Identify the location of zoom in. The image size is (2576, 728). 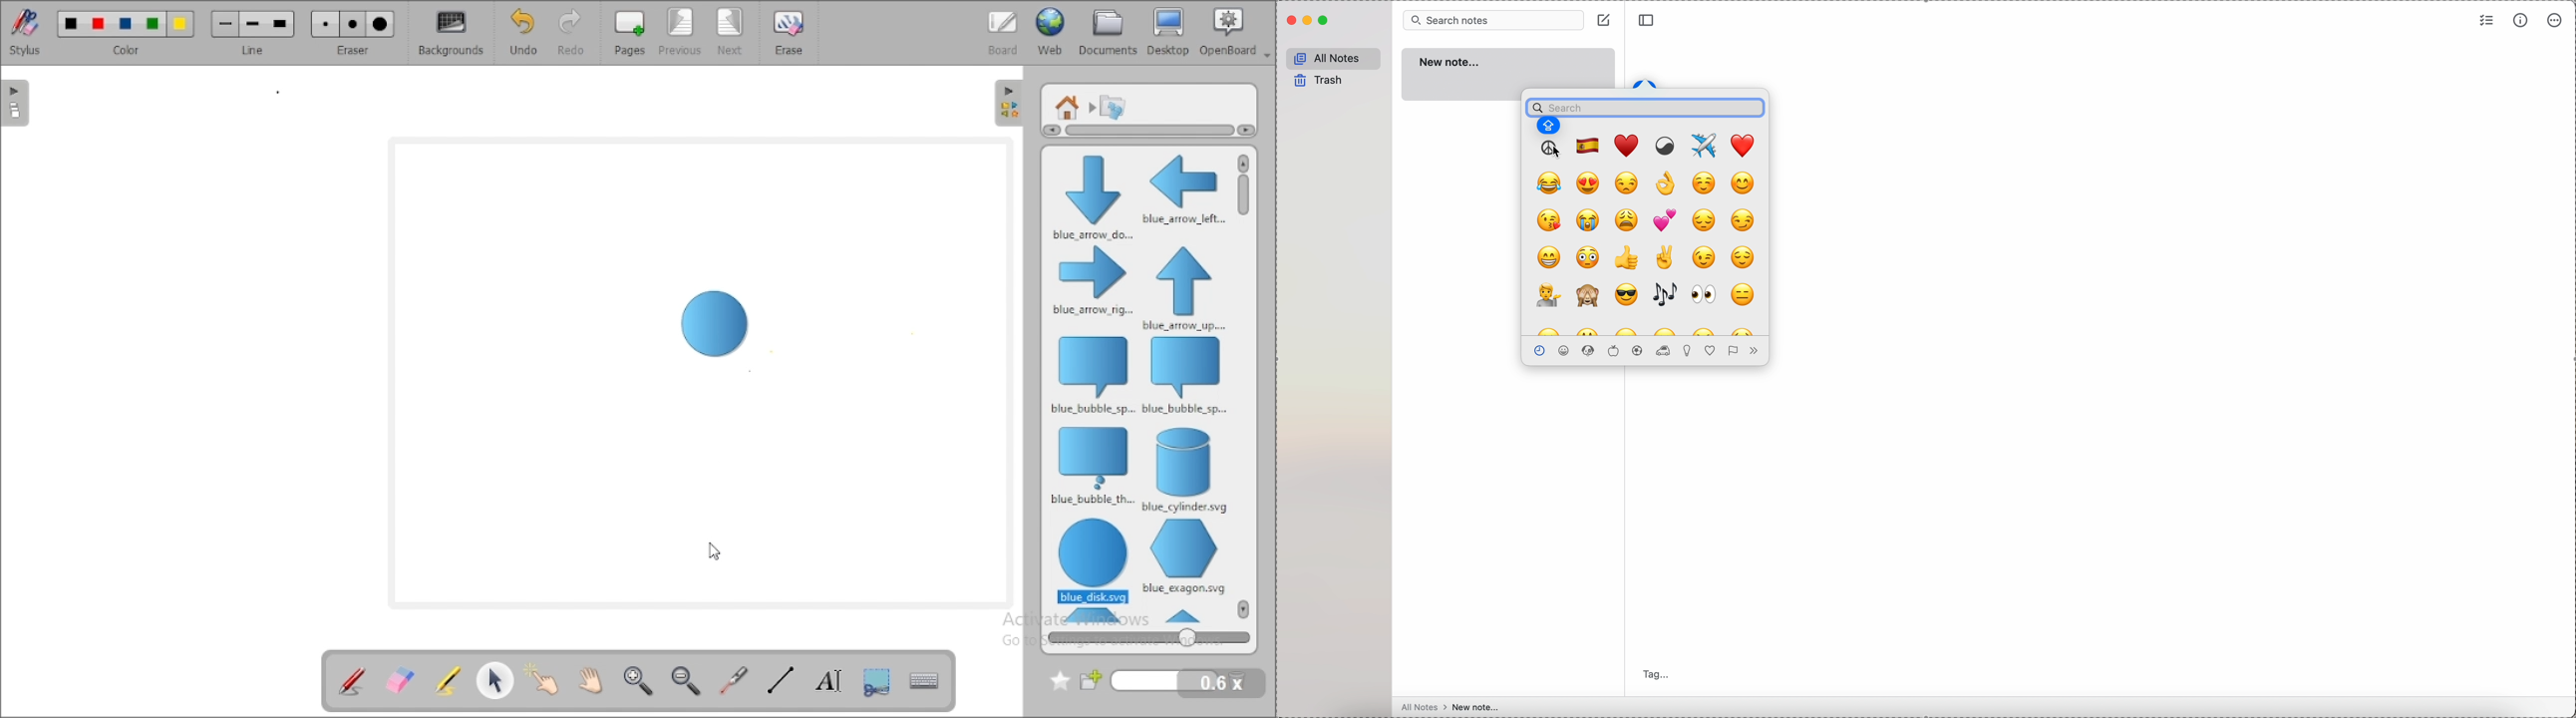
(639, 681).